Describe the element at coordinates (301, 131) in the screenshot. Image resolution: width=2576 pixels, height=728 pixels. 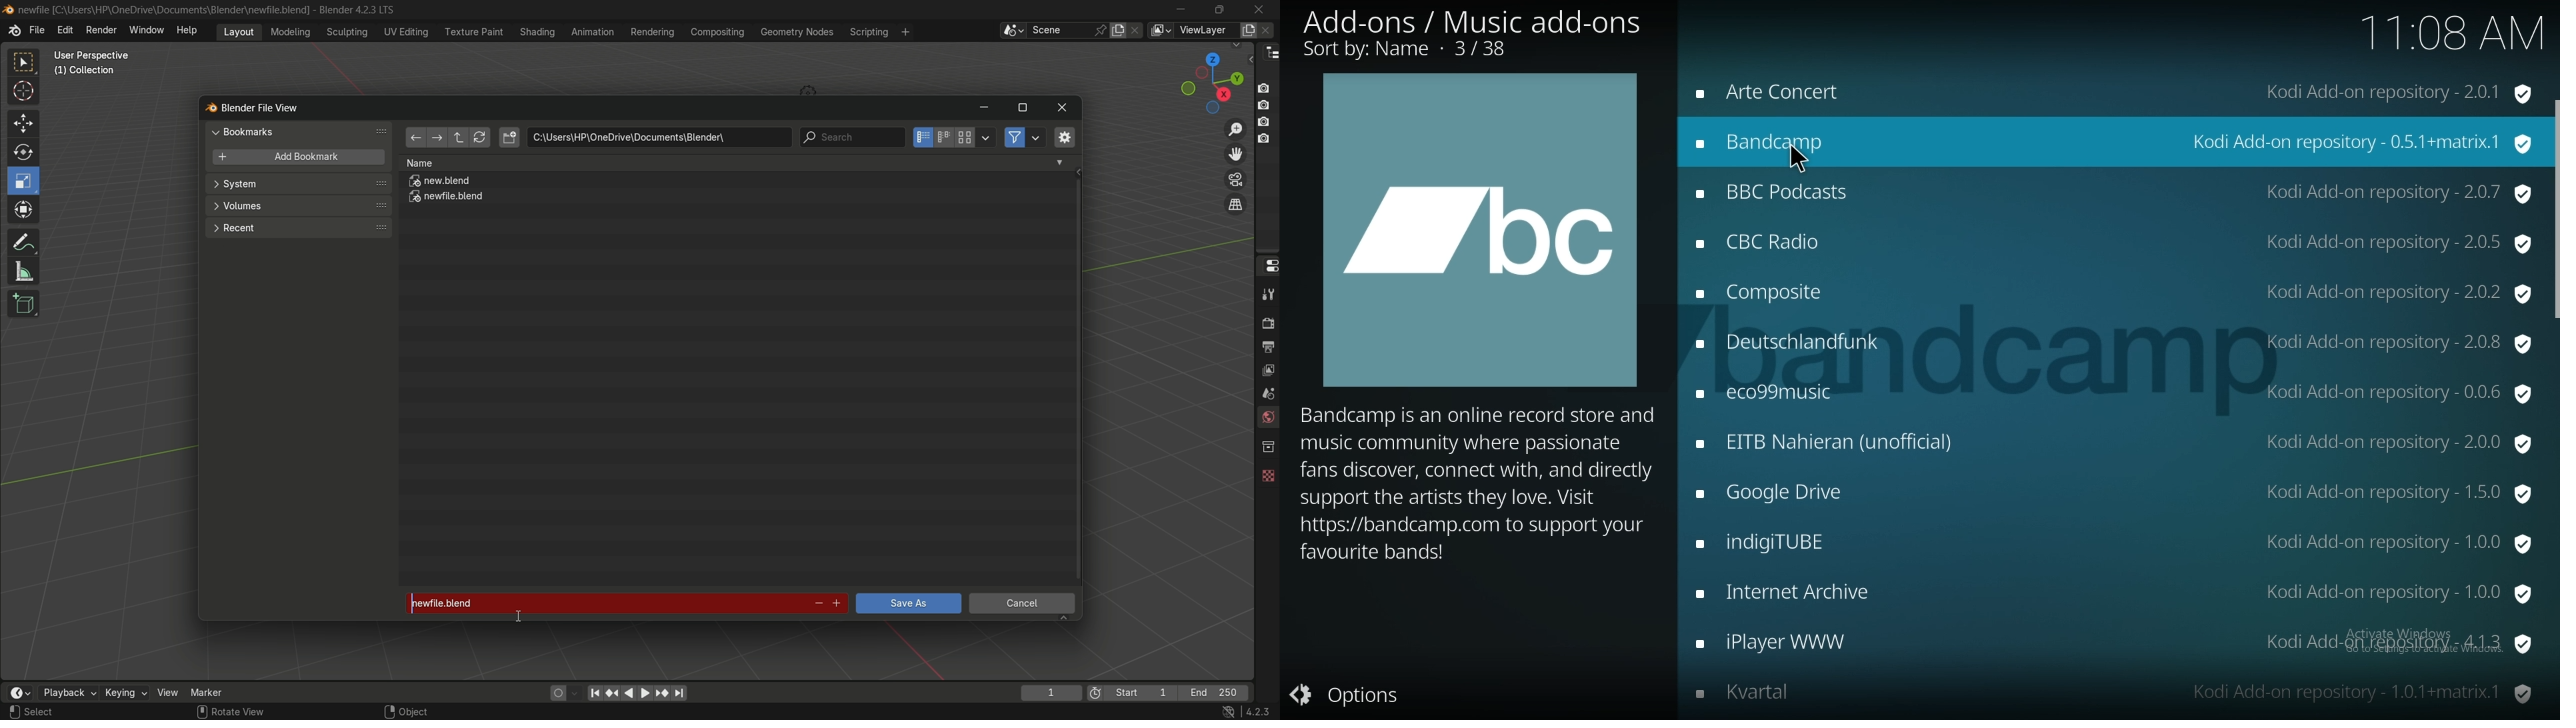
I see `bookmarks` at that location.